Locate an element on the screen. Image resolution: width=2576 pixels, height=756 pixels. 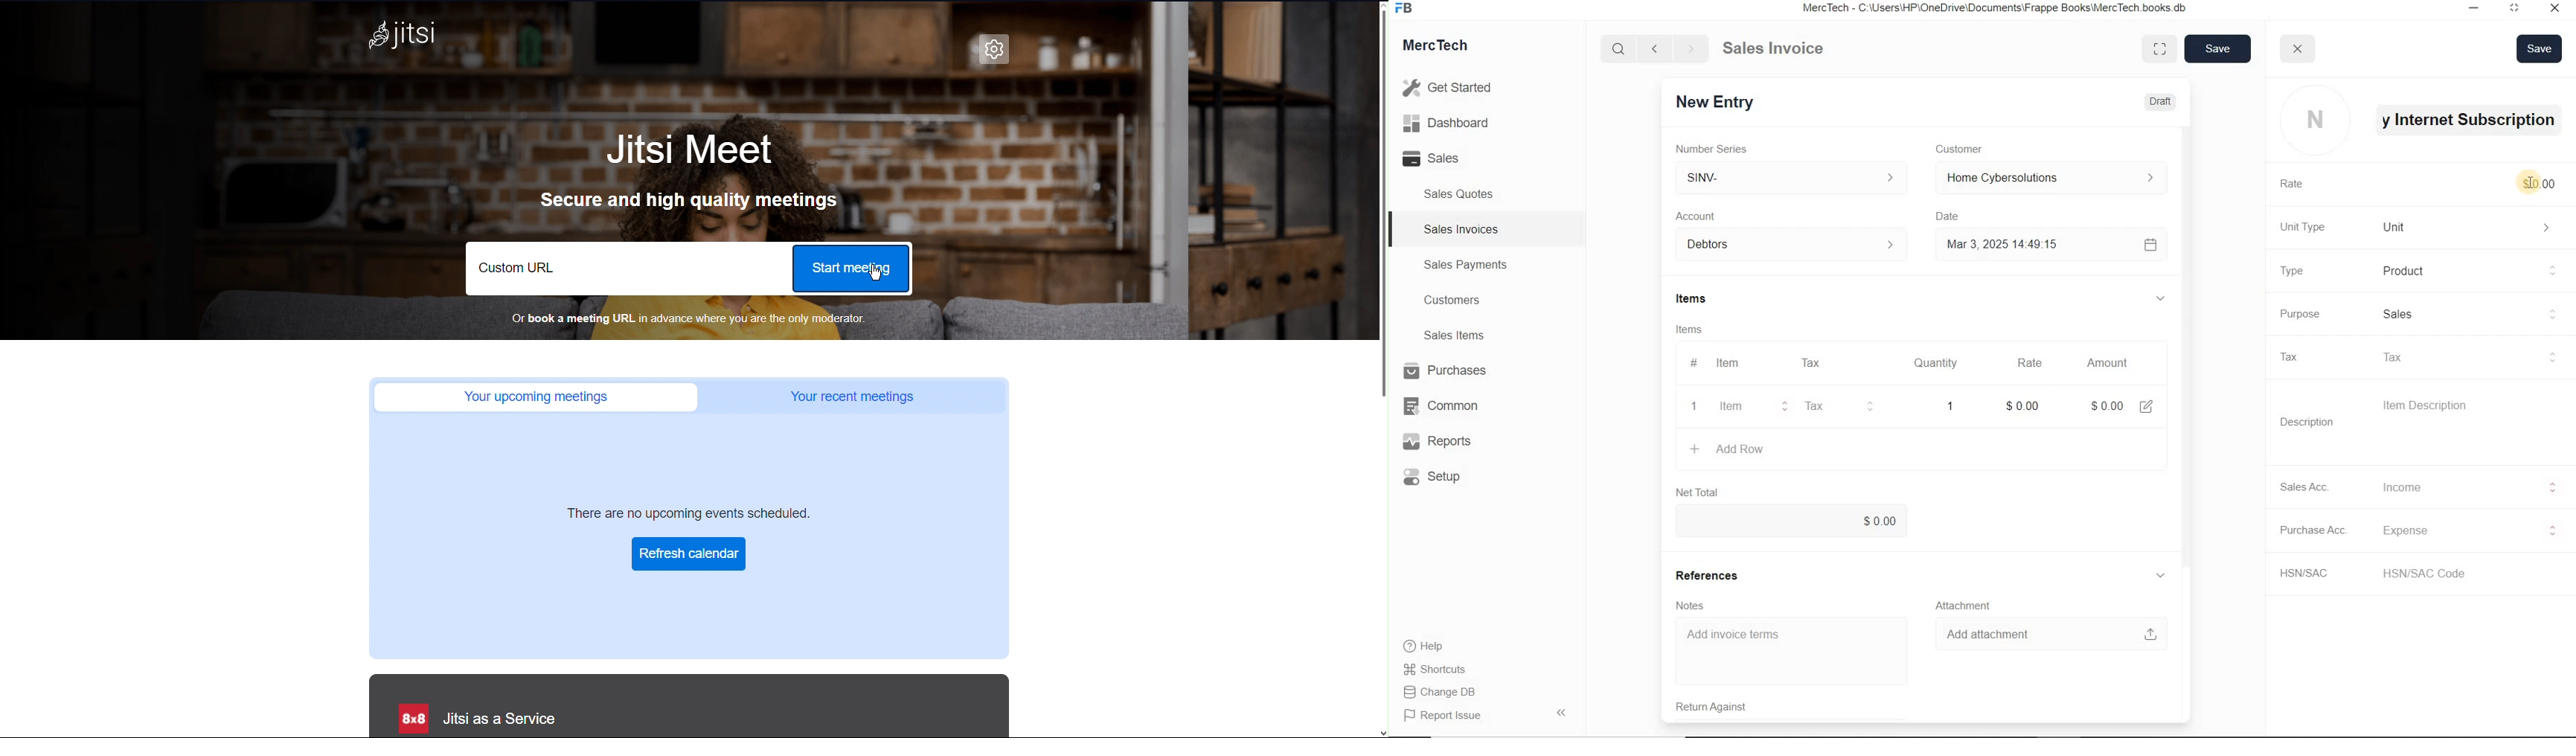
Purchases is located at coordinates (1447, 372).